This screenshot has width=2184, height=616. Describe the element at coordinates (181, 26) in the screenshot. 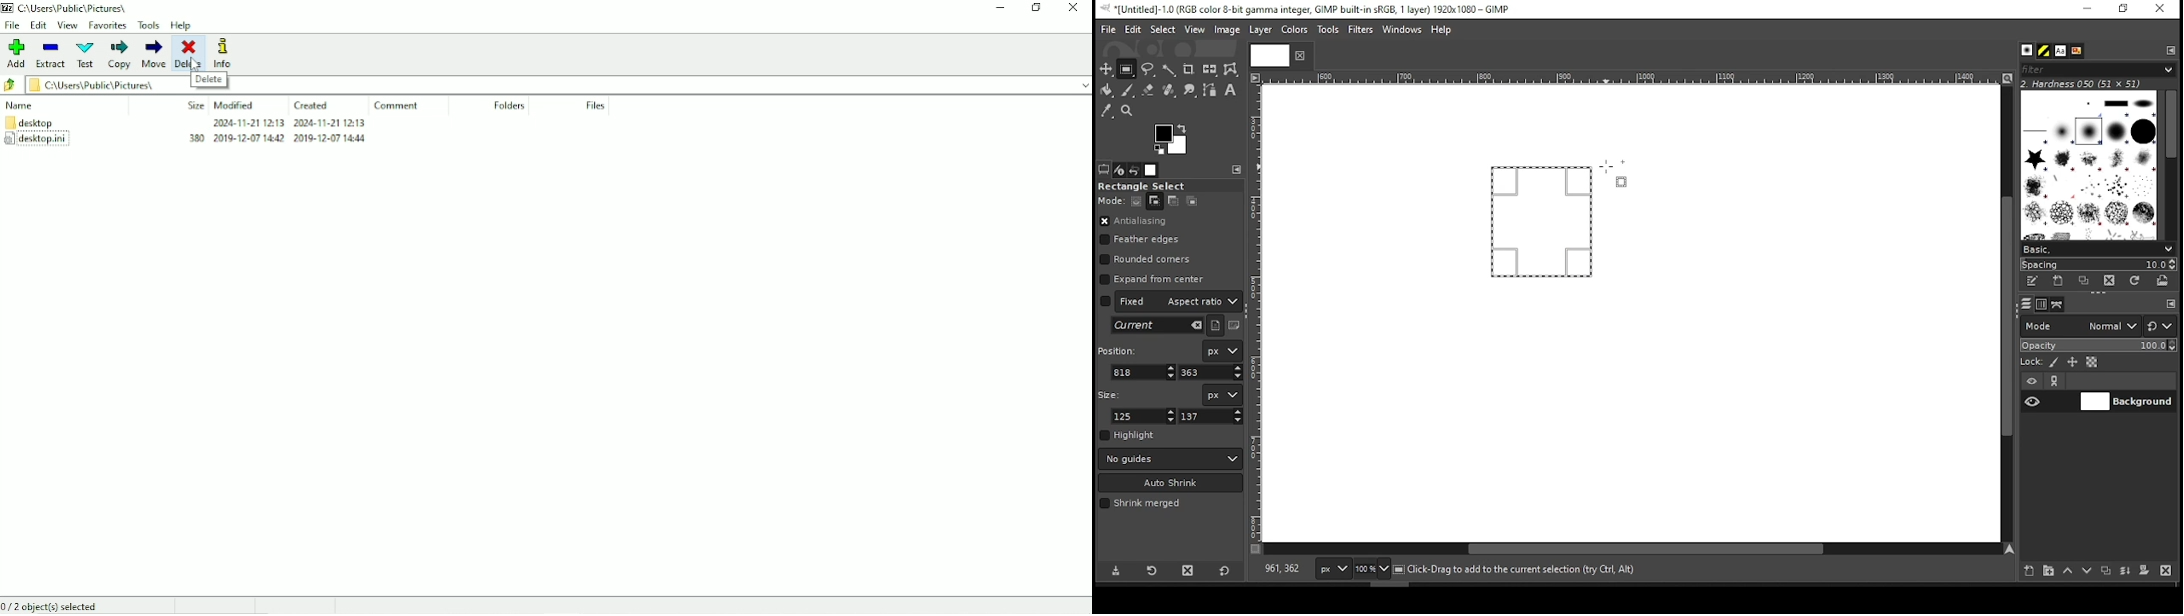

I see `Help` at that location.